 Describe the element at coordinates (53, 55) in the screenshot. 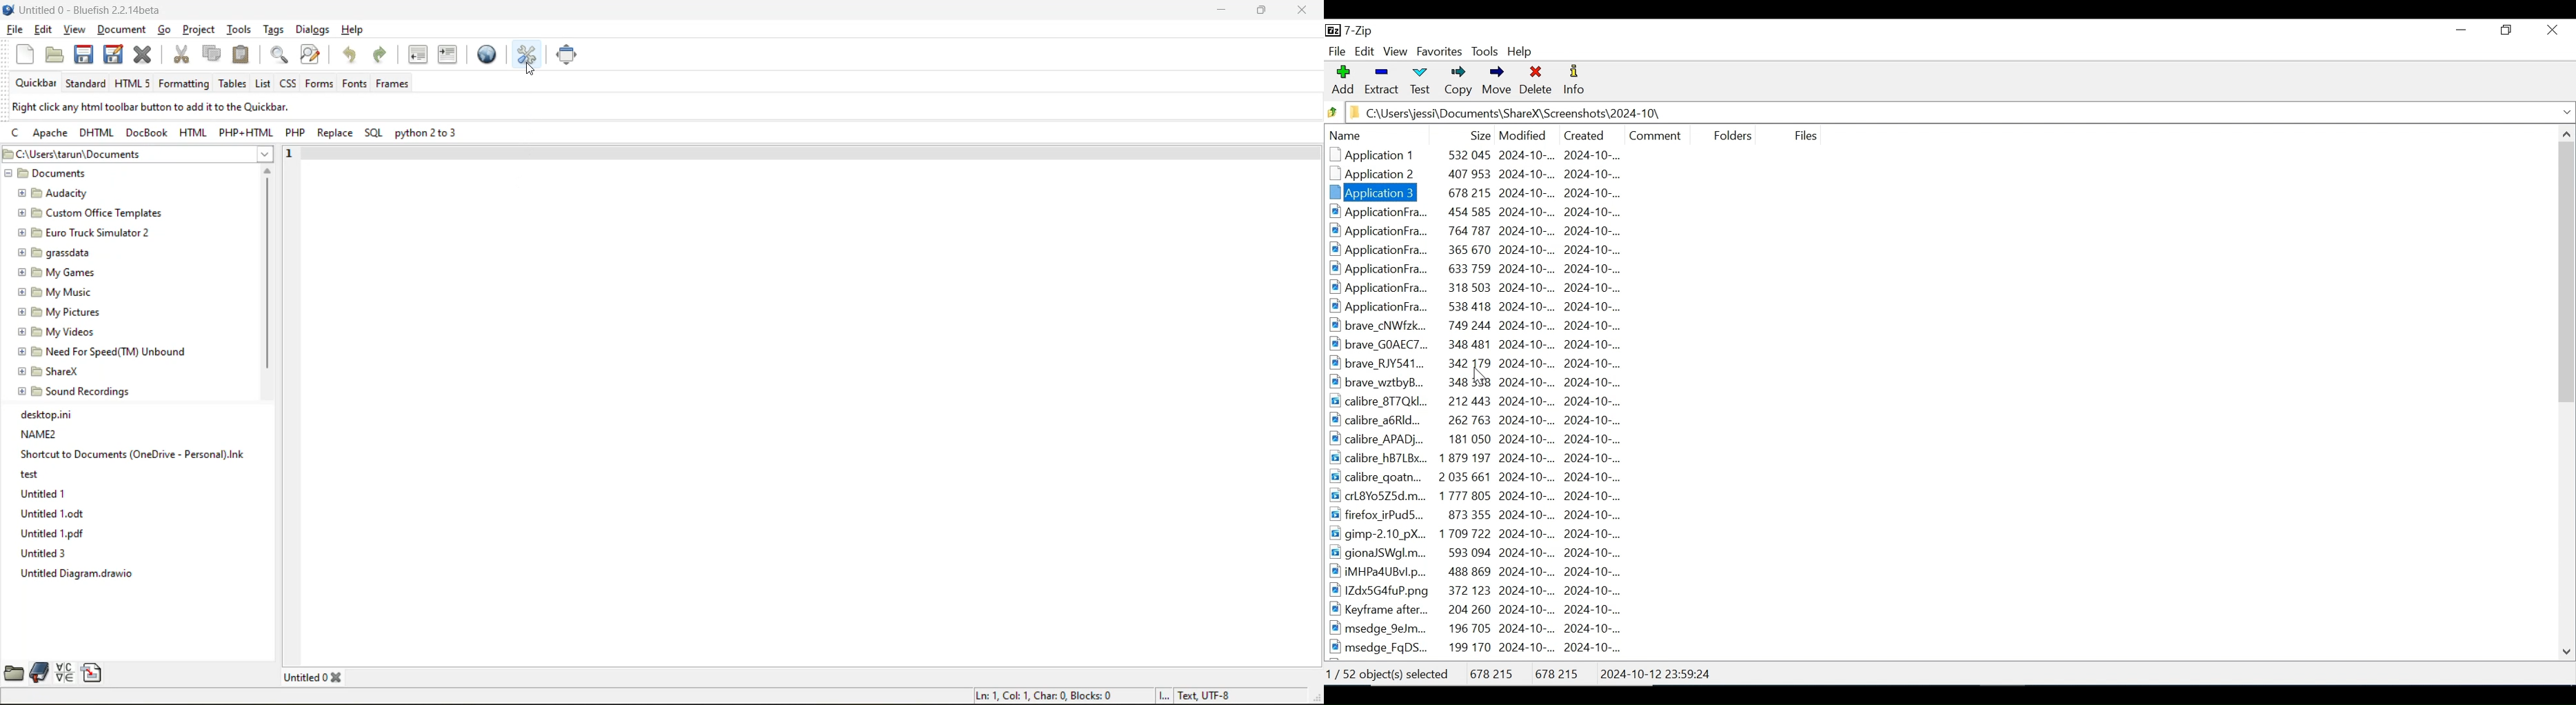

I see `open` at that location.